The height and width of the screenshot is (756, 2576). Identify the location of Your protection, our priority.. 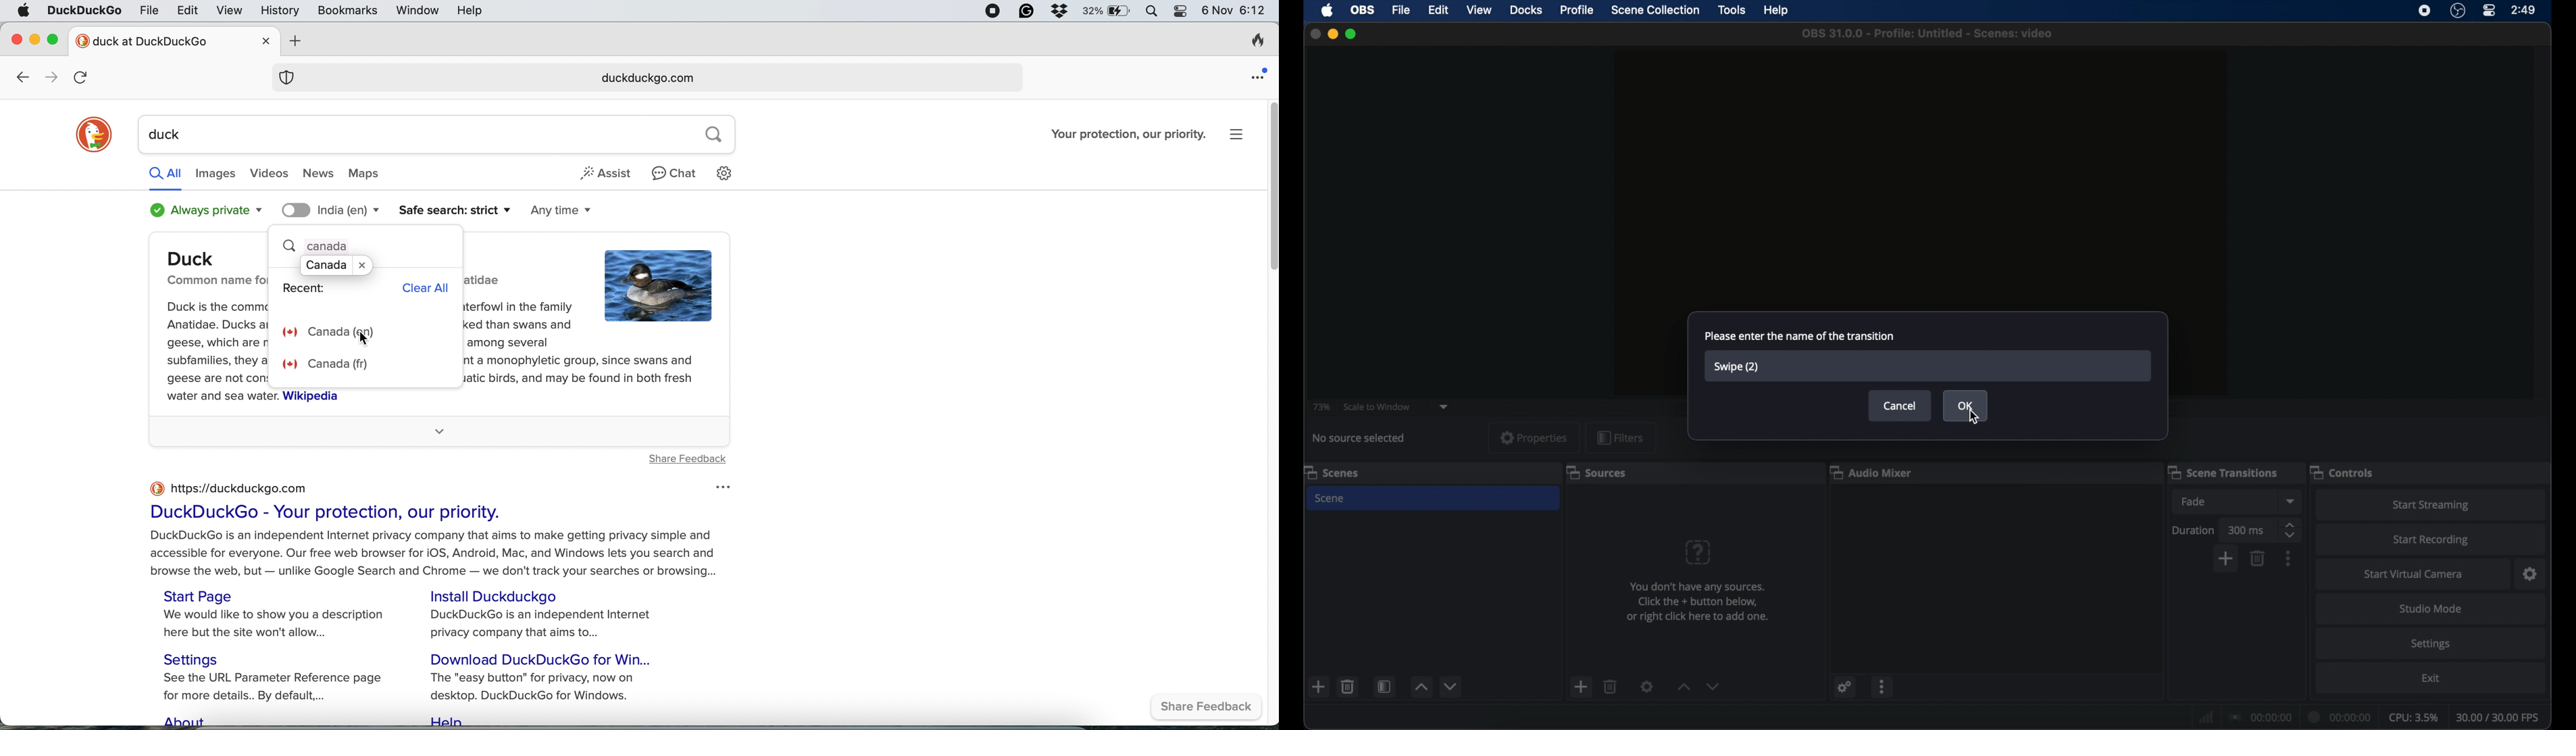
(1130, 134).